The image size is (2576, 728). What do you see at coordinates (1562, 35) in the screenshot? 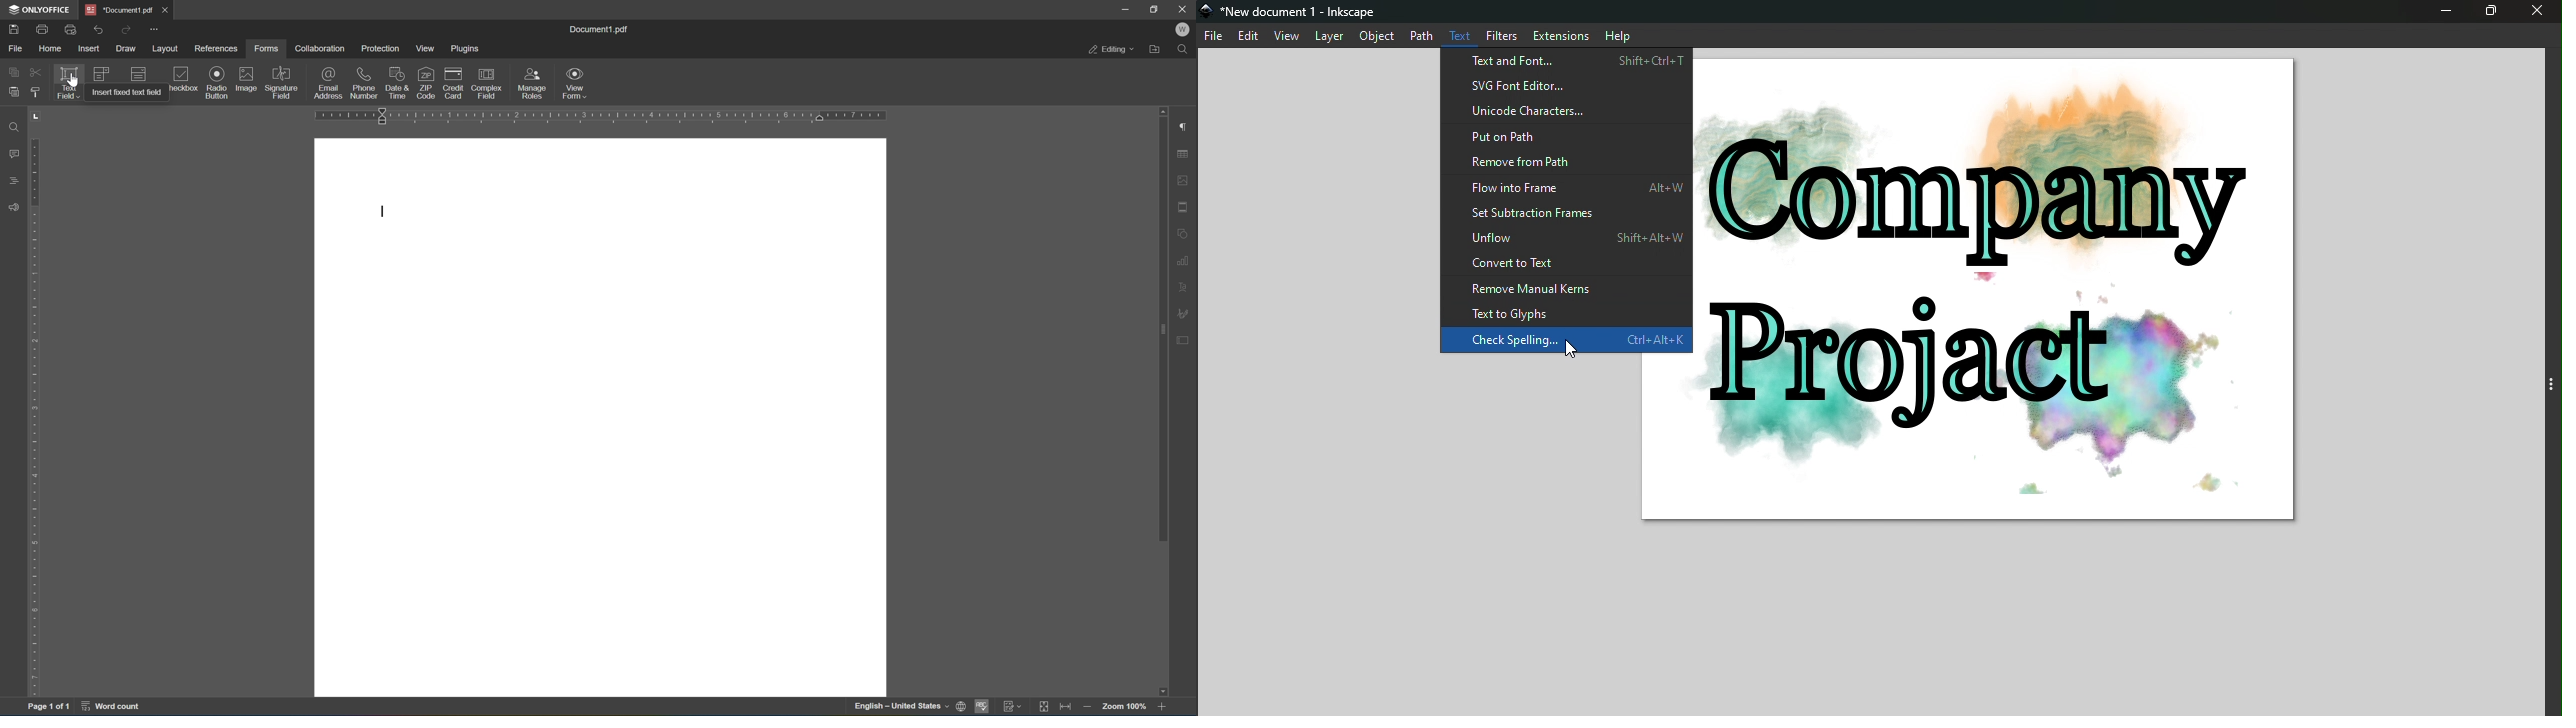
I see `extensions` at bounding box center [1562, 35].